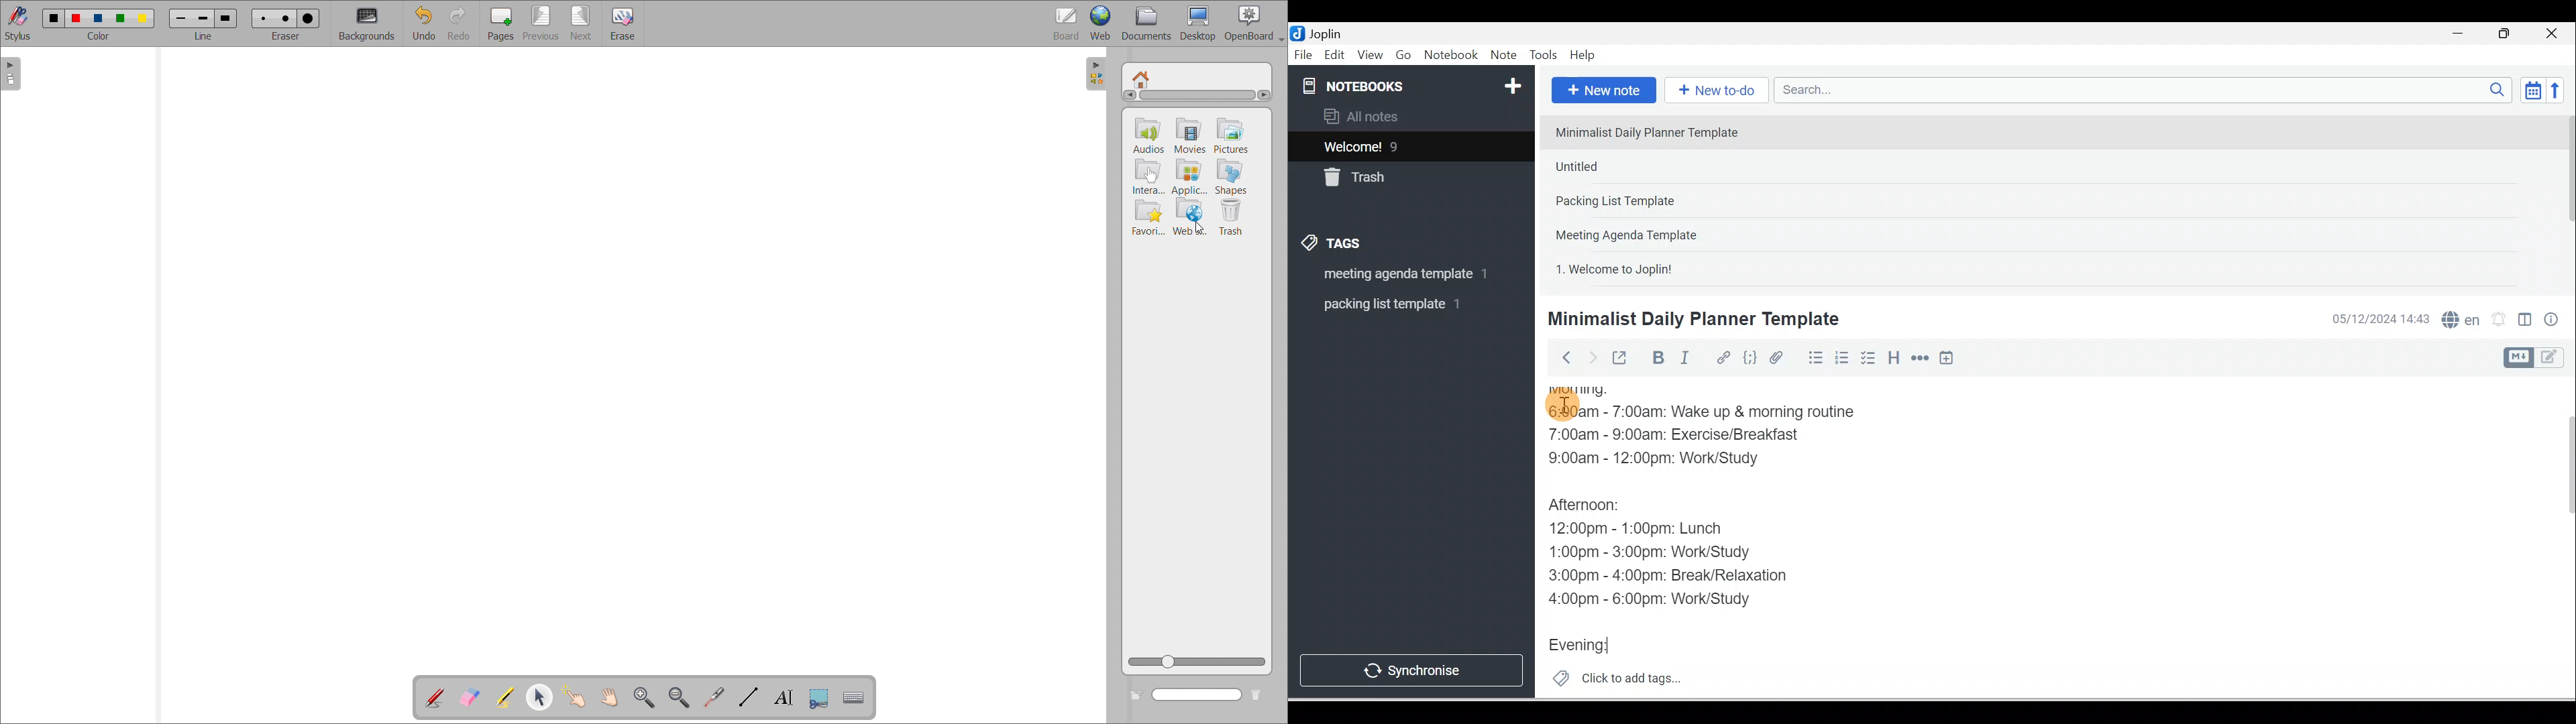 This screenshot has width=2576, height=728. Describe the element at coordinates (1713, 91) in the screenshot. I see `New to-do` at that location.